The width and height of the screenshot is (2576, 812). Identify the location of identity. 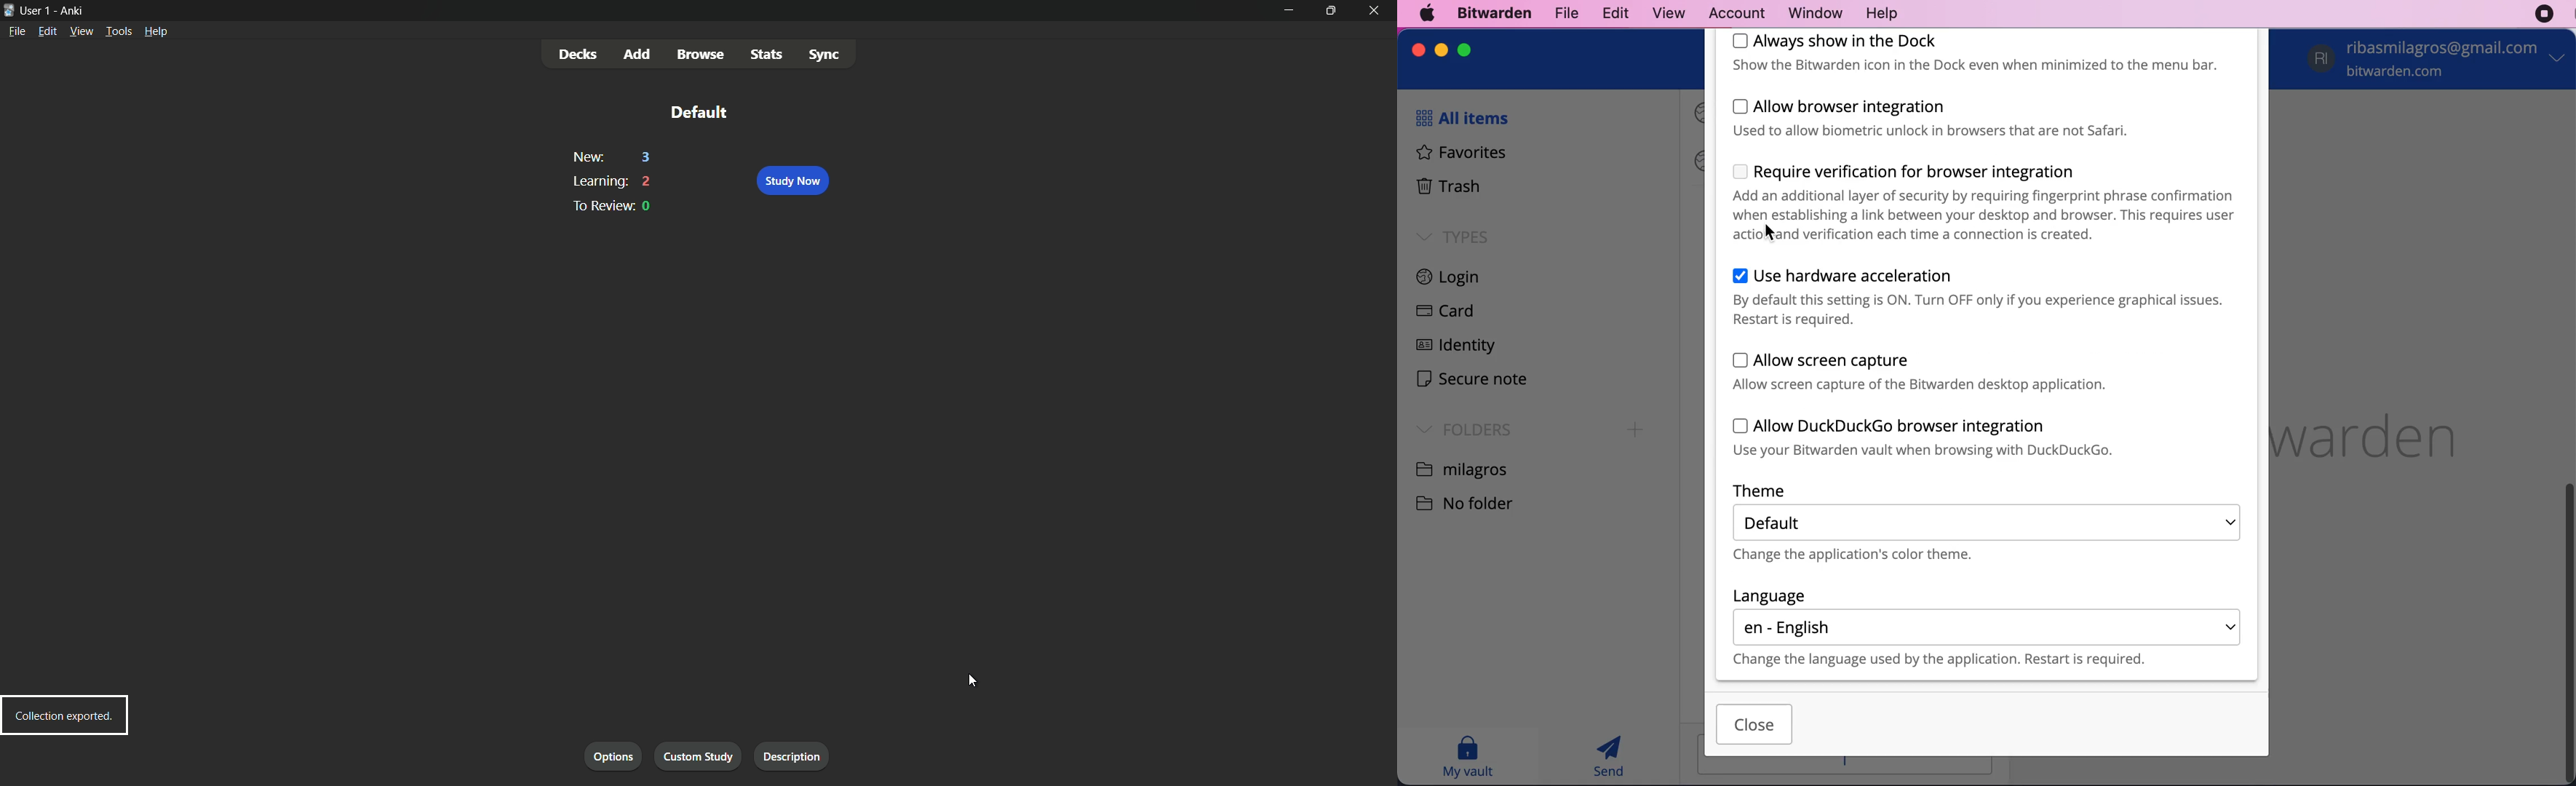
(1453, 348).